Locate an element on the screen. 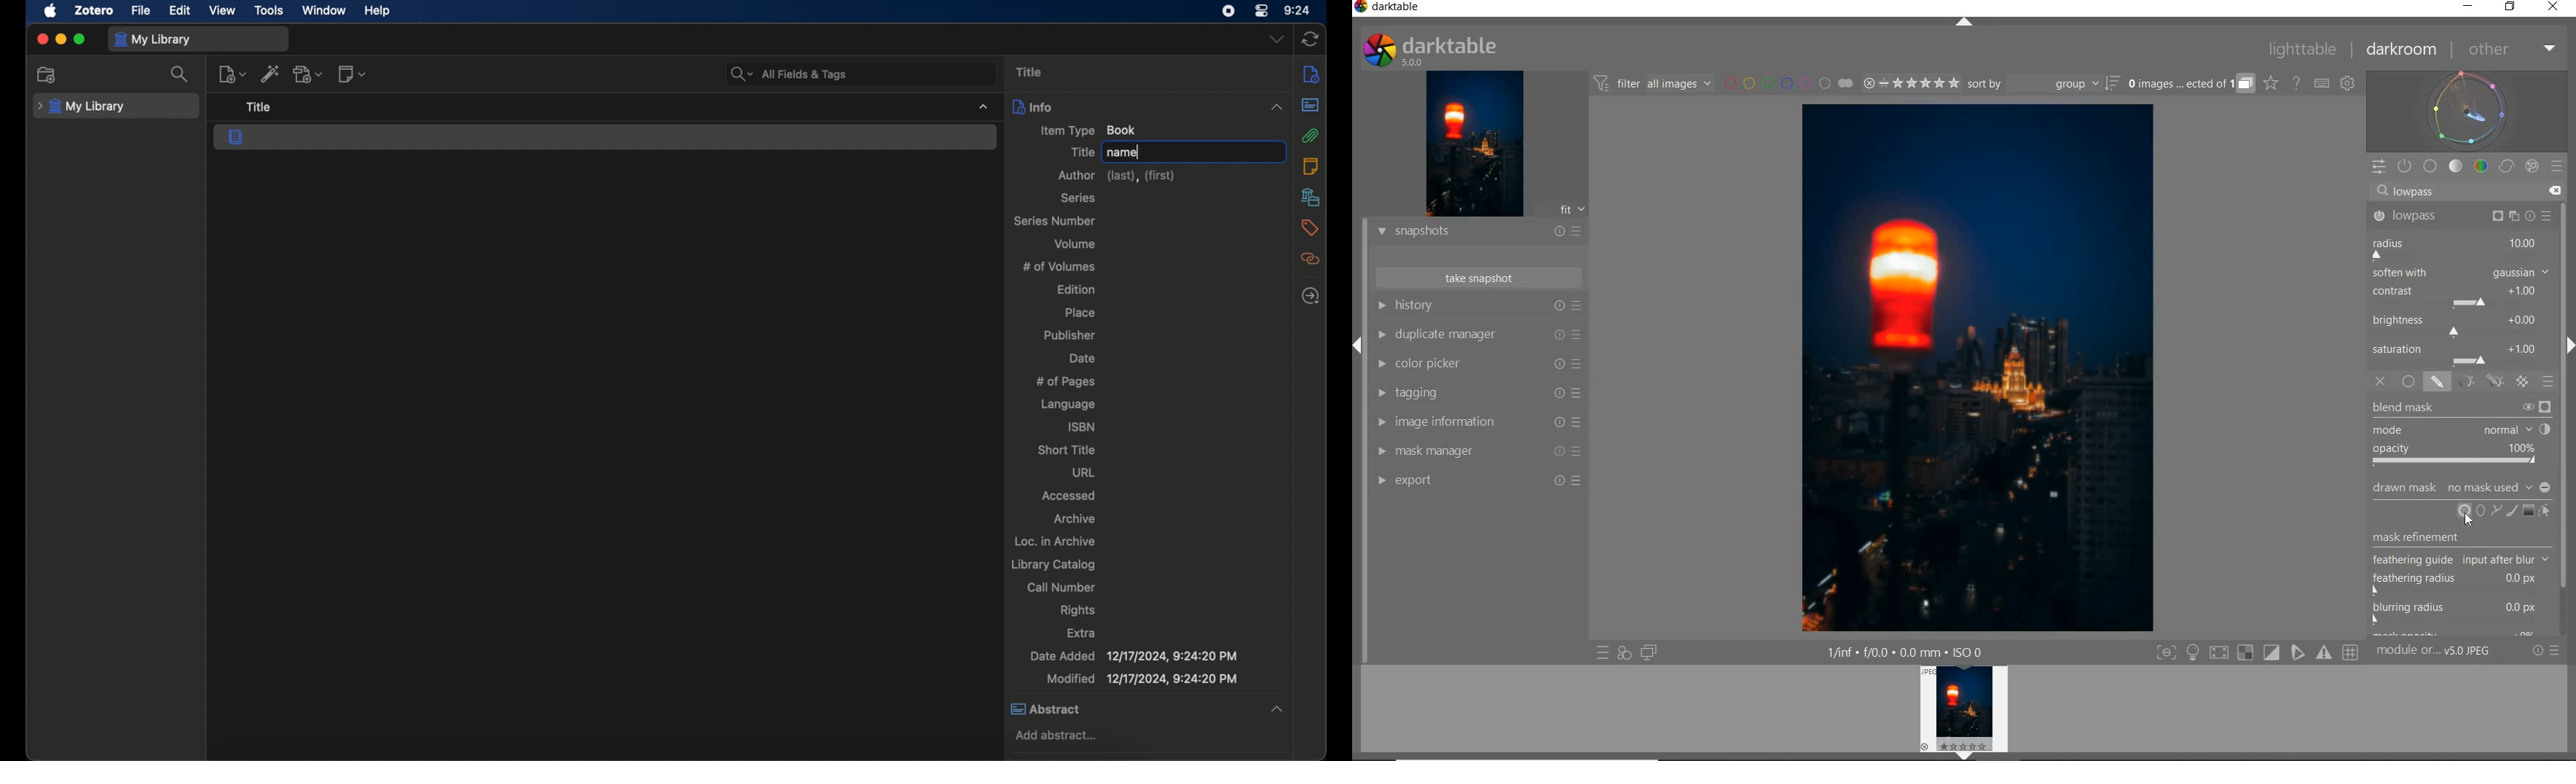 The height and width of the screenshot is (784, 2576). apple icon is located at coordinates (51, 11).